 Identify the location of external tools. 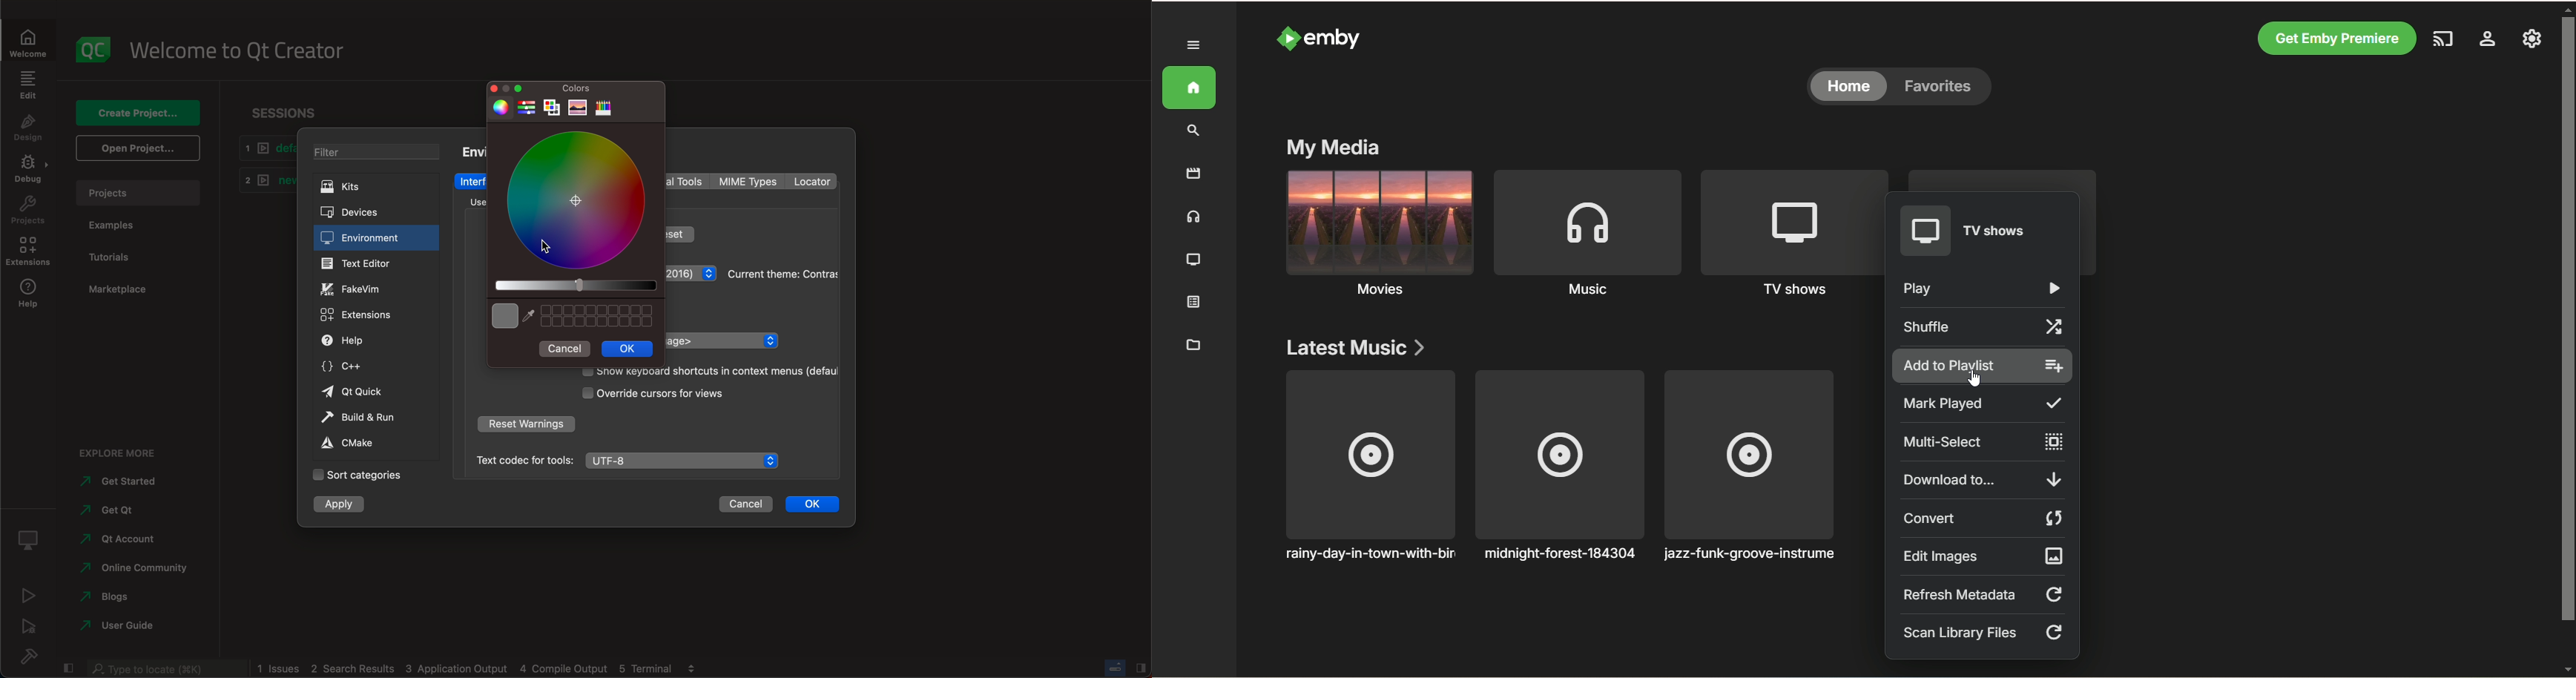
(688, 181).